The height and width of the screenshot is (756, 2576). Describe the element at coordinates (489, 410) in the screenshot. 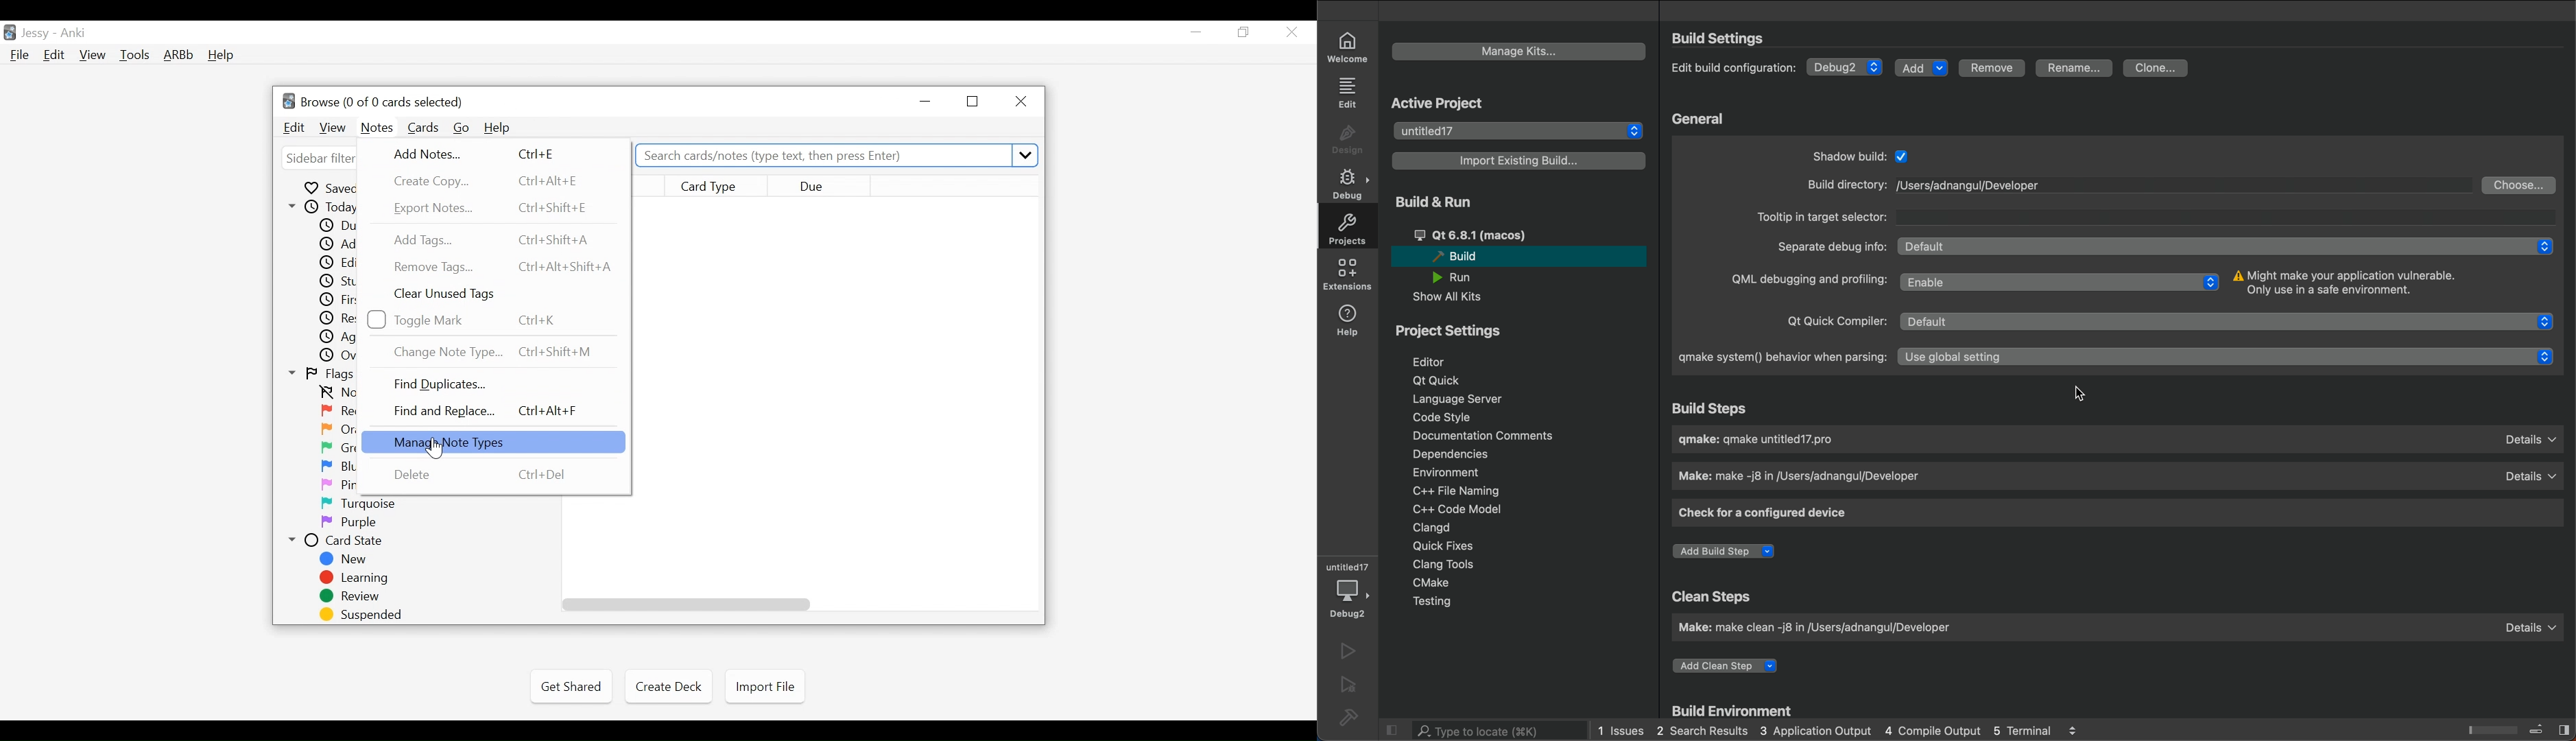

I see `Find and Replace` at that location.